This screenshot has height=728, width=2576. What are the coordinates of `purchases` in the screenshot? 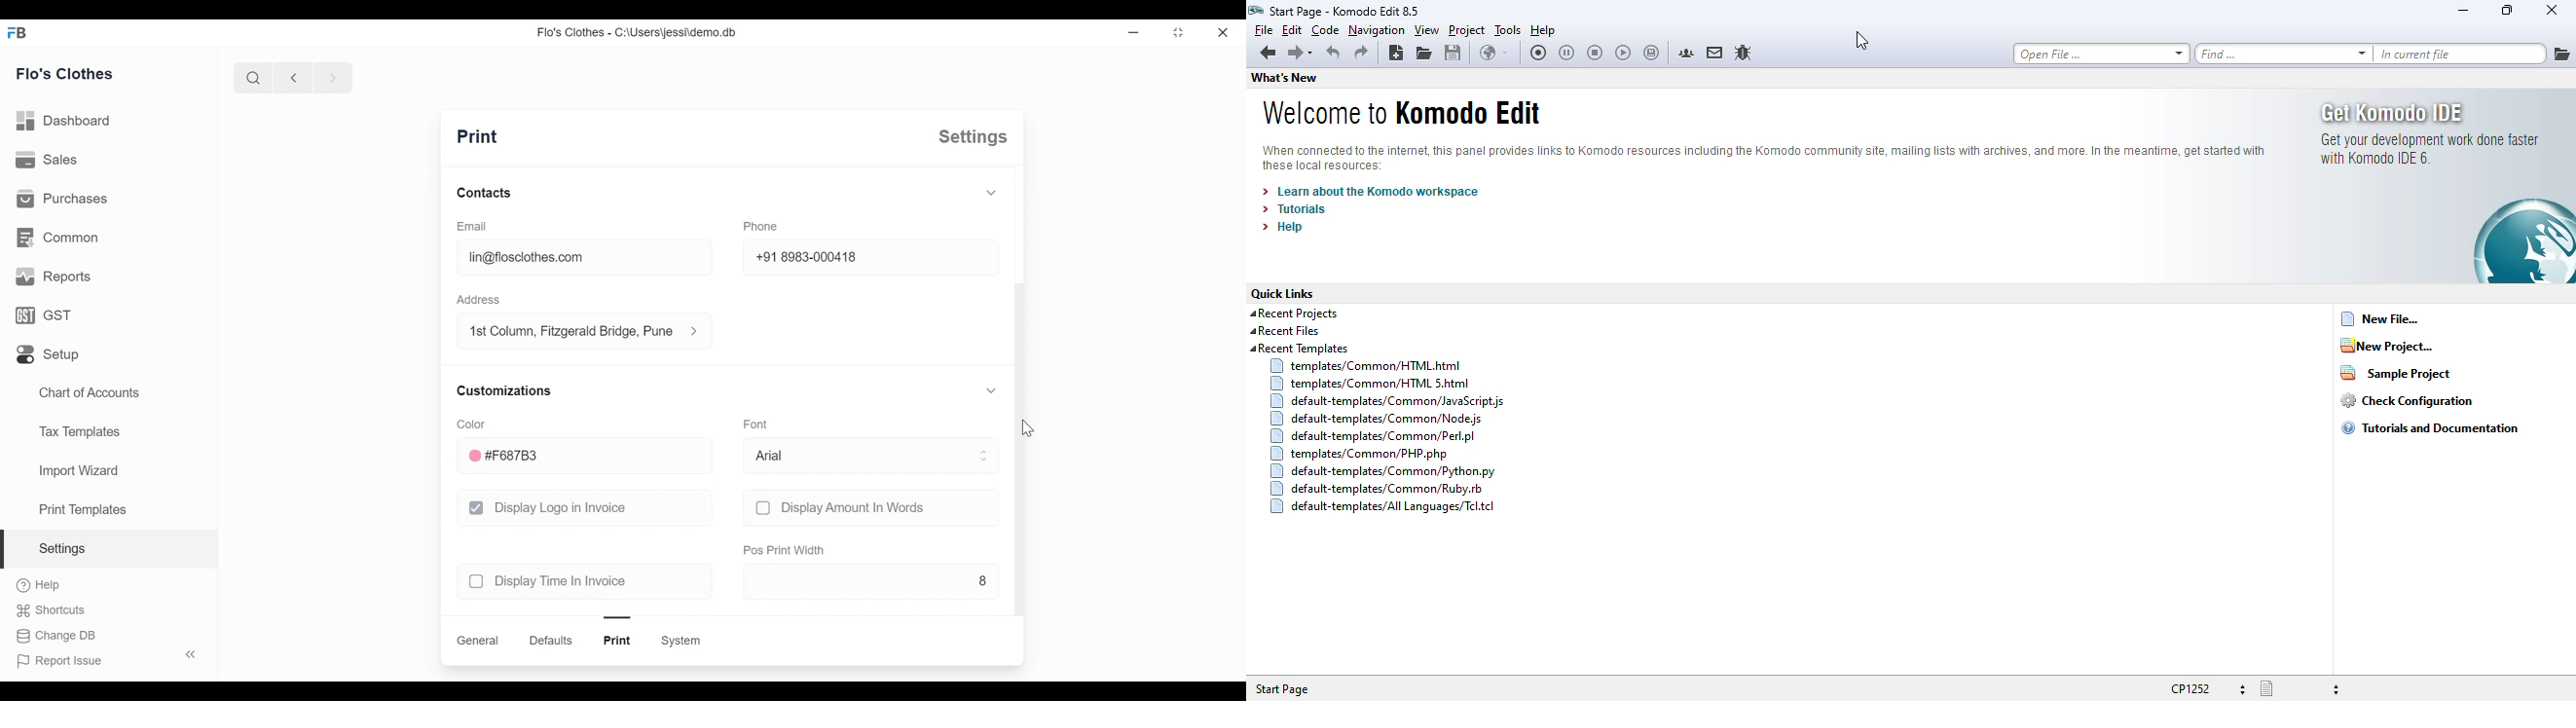 It's located at (61, 198).